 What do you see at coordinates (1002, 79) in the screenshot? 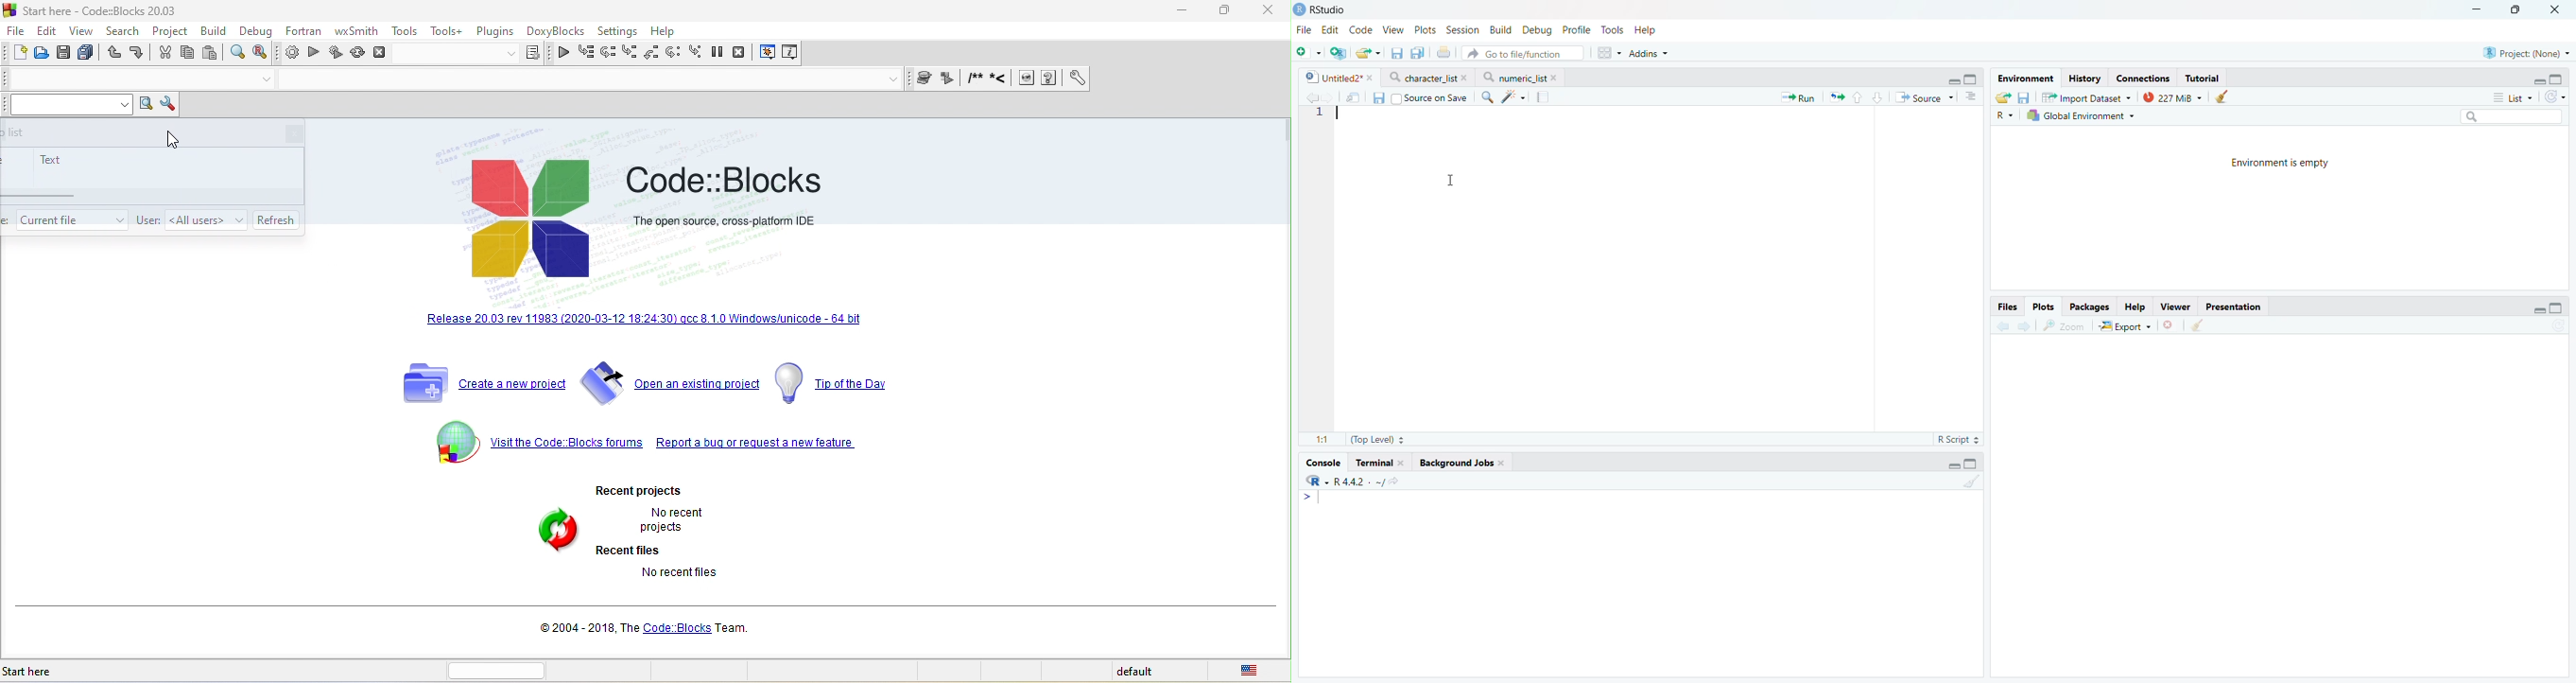
I see `line comment` at bounding box center [1002, 79].